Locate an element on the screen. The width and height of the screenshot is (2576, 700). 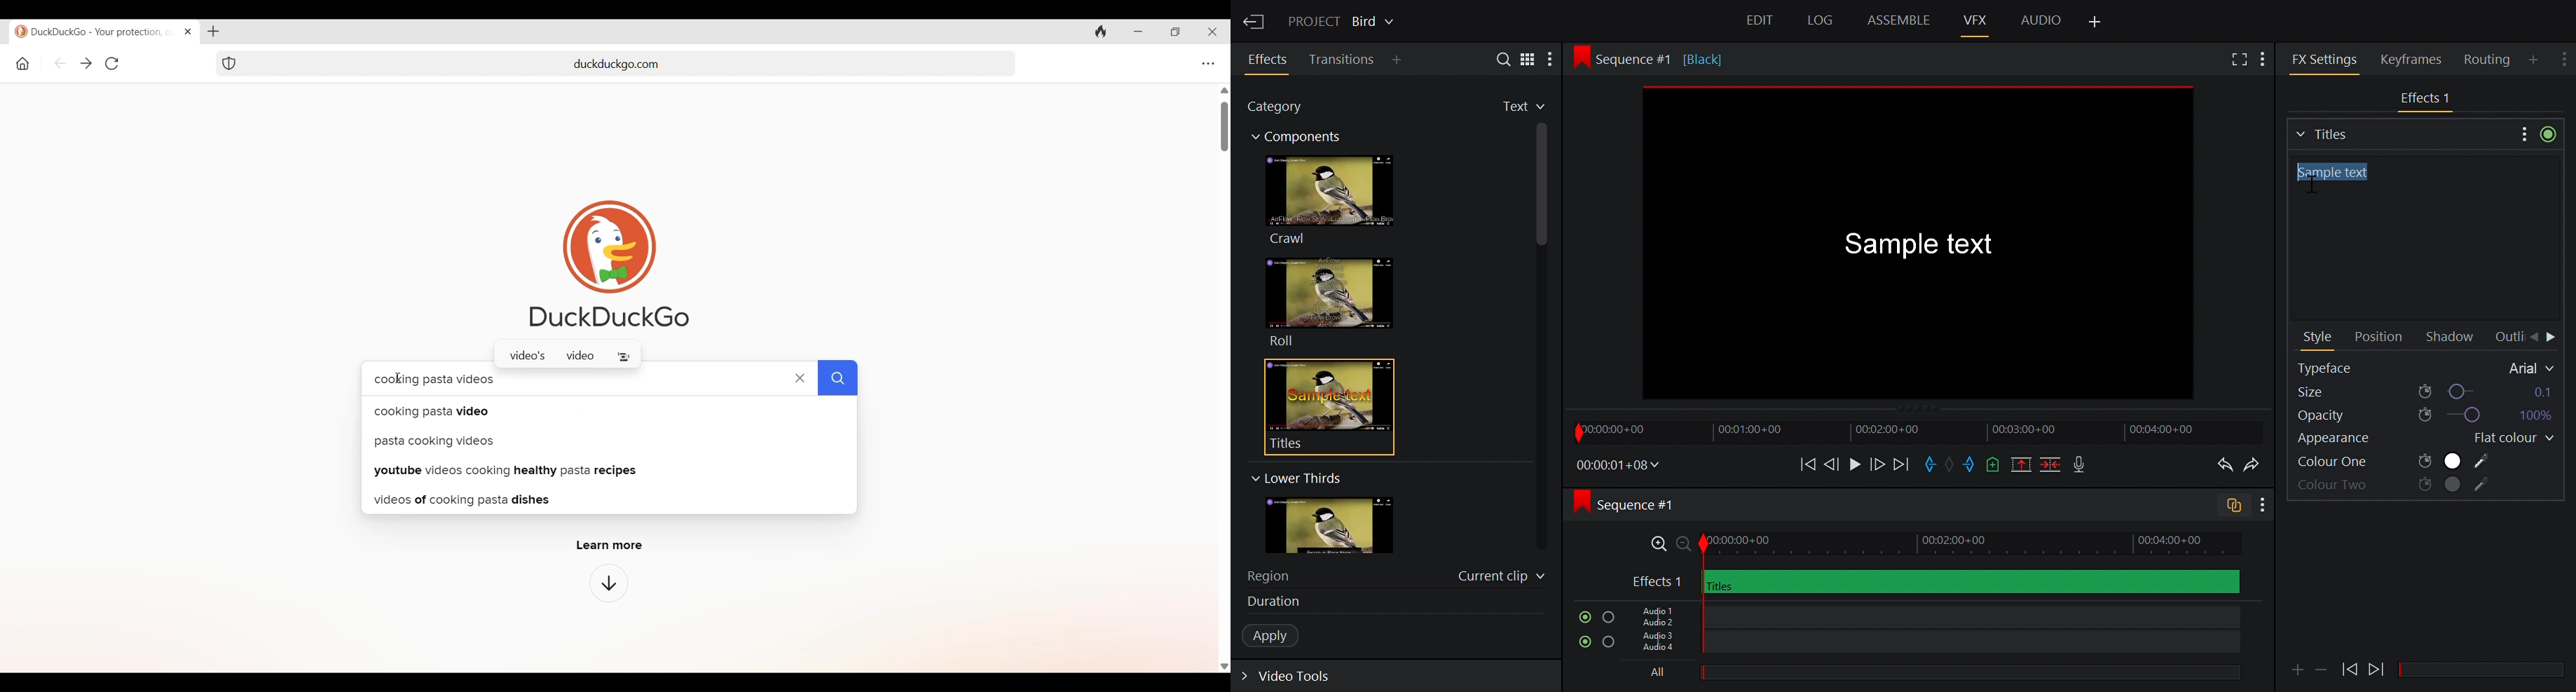
Apply is located at coordinates (1277, 636).